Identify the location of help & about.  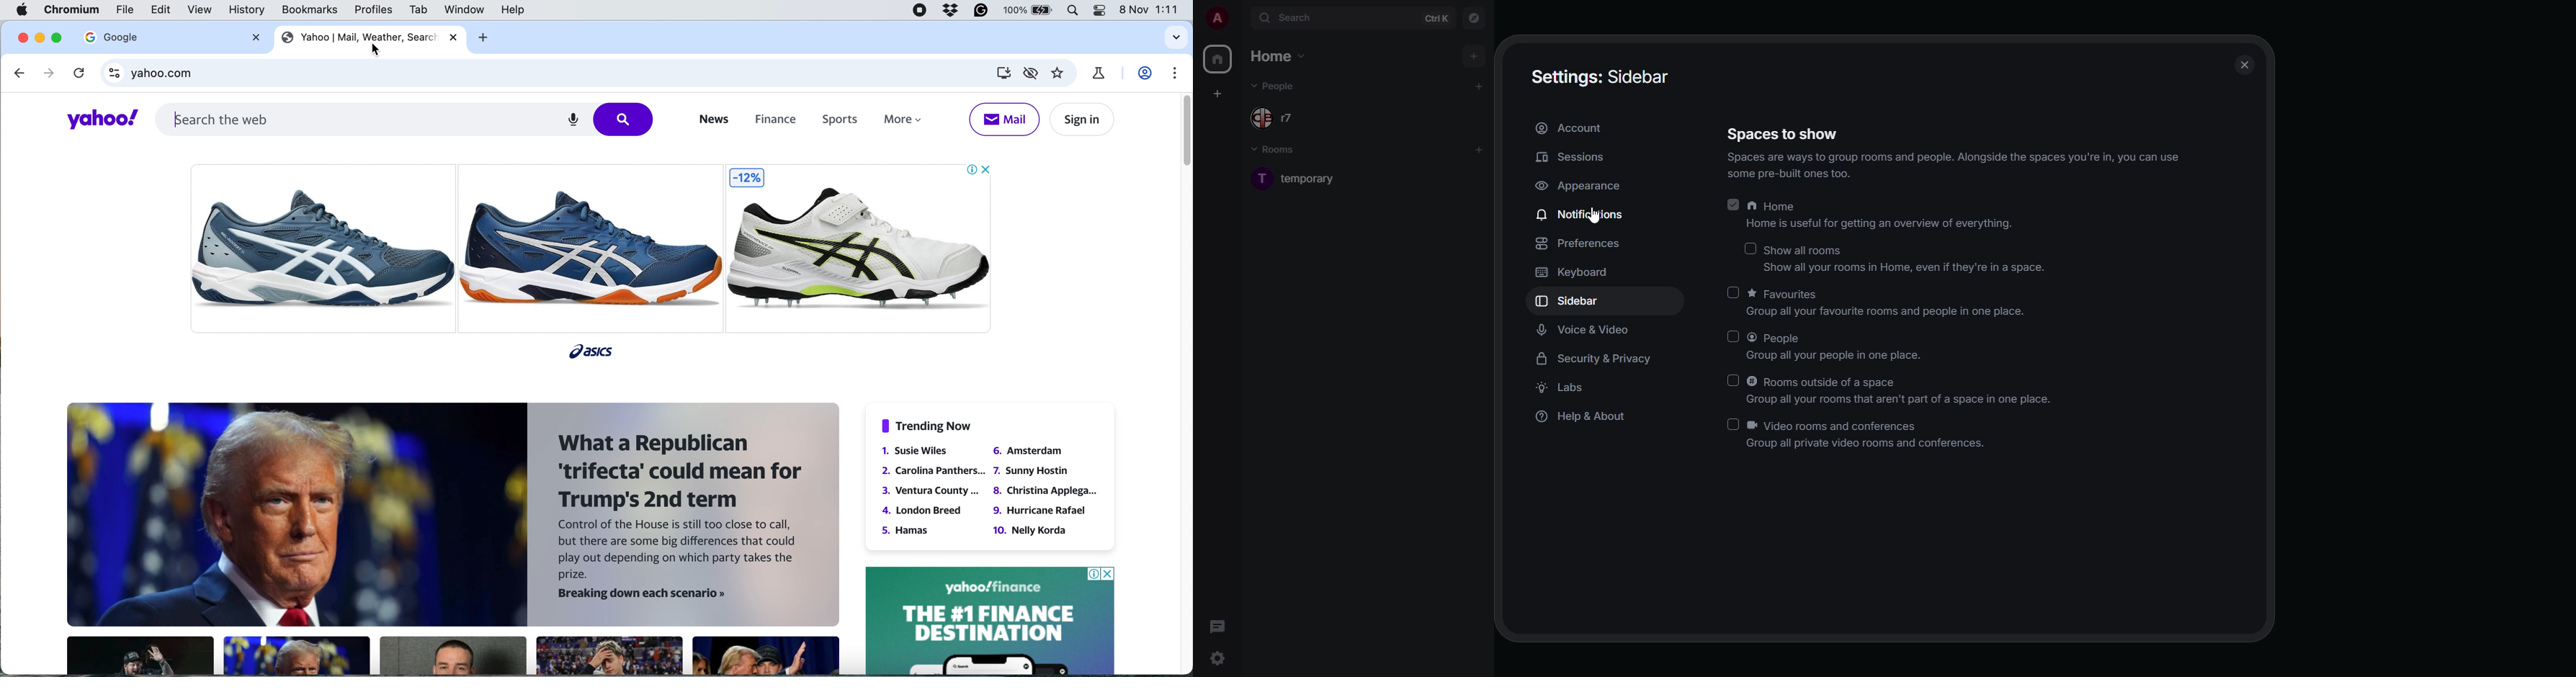
(1587, 419).